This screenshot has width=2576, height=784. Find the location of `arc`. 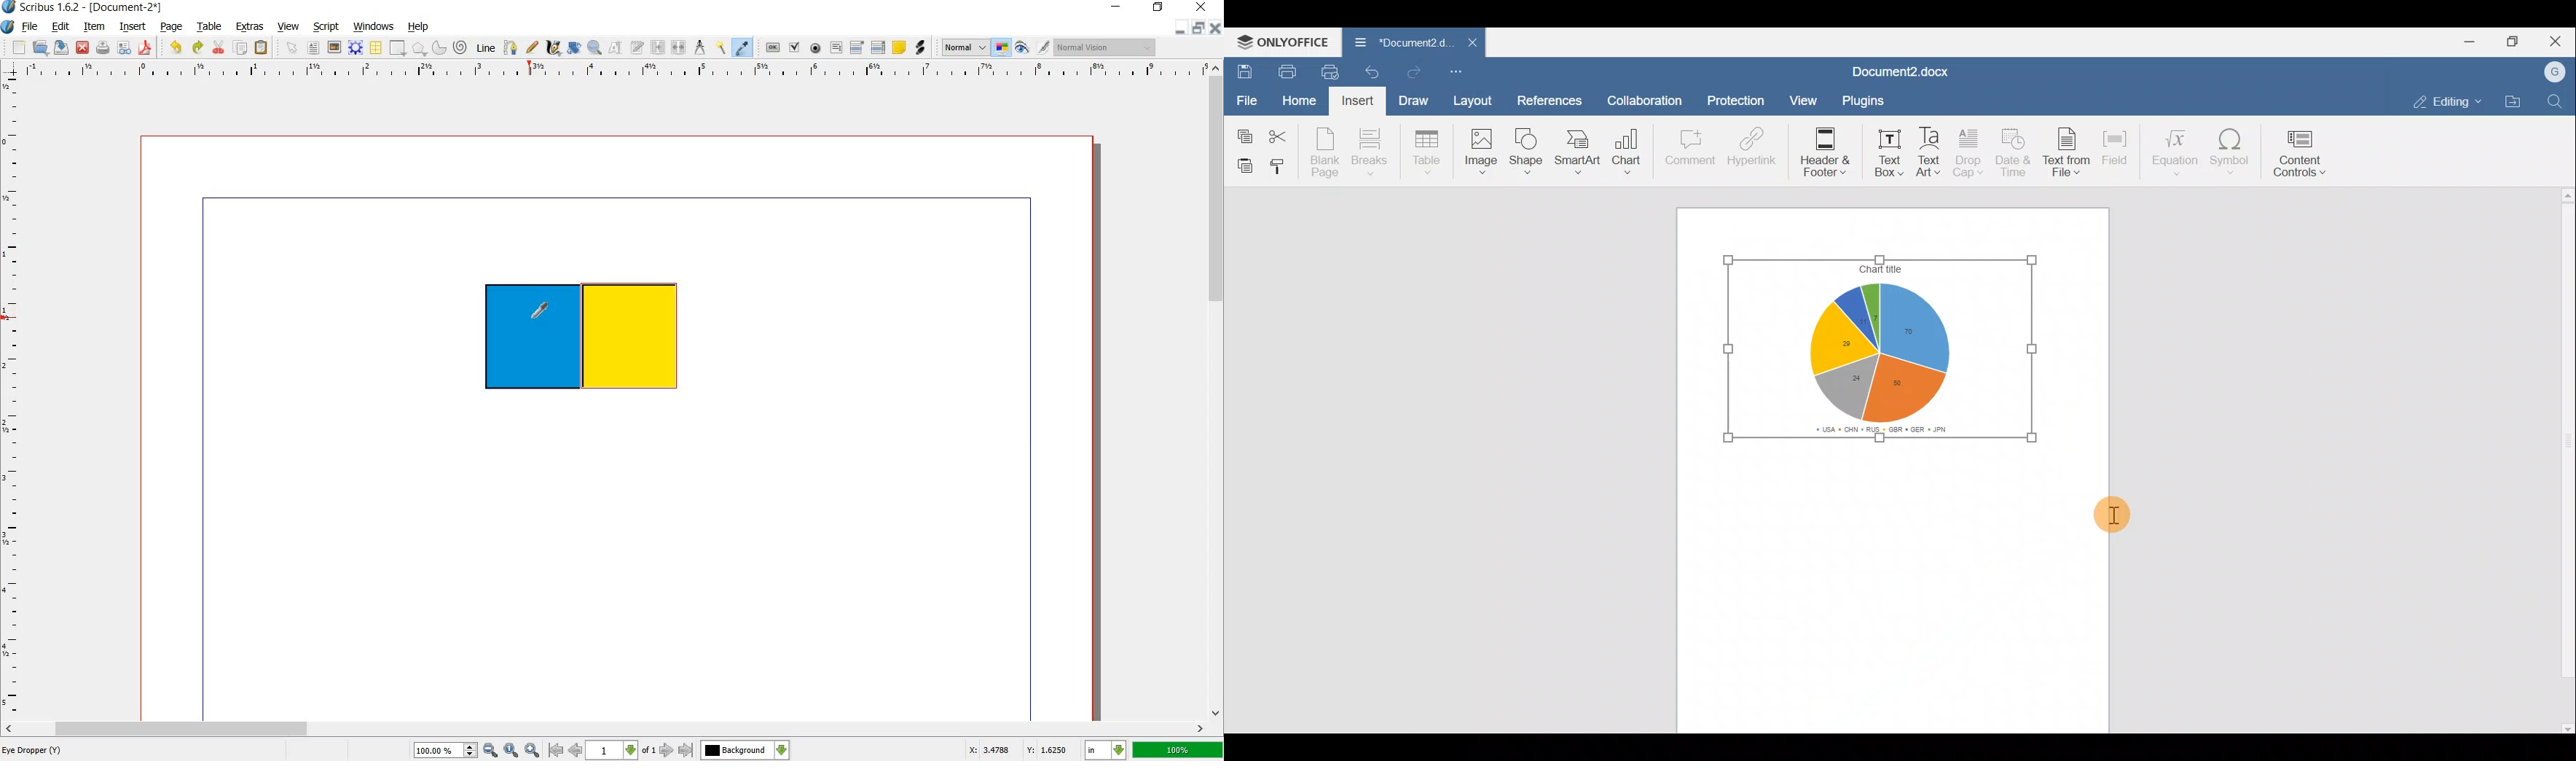

arc is located at coordinates (439, 48).